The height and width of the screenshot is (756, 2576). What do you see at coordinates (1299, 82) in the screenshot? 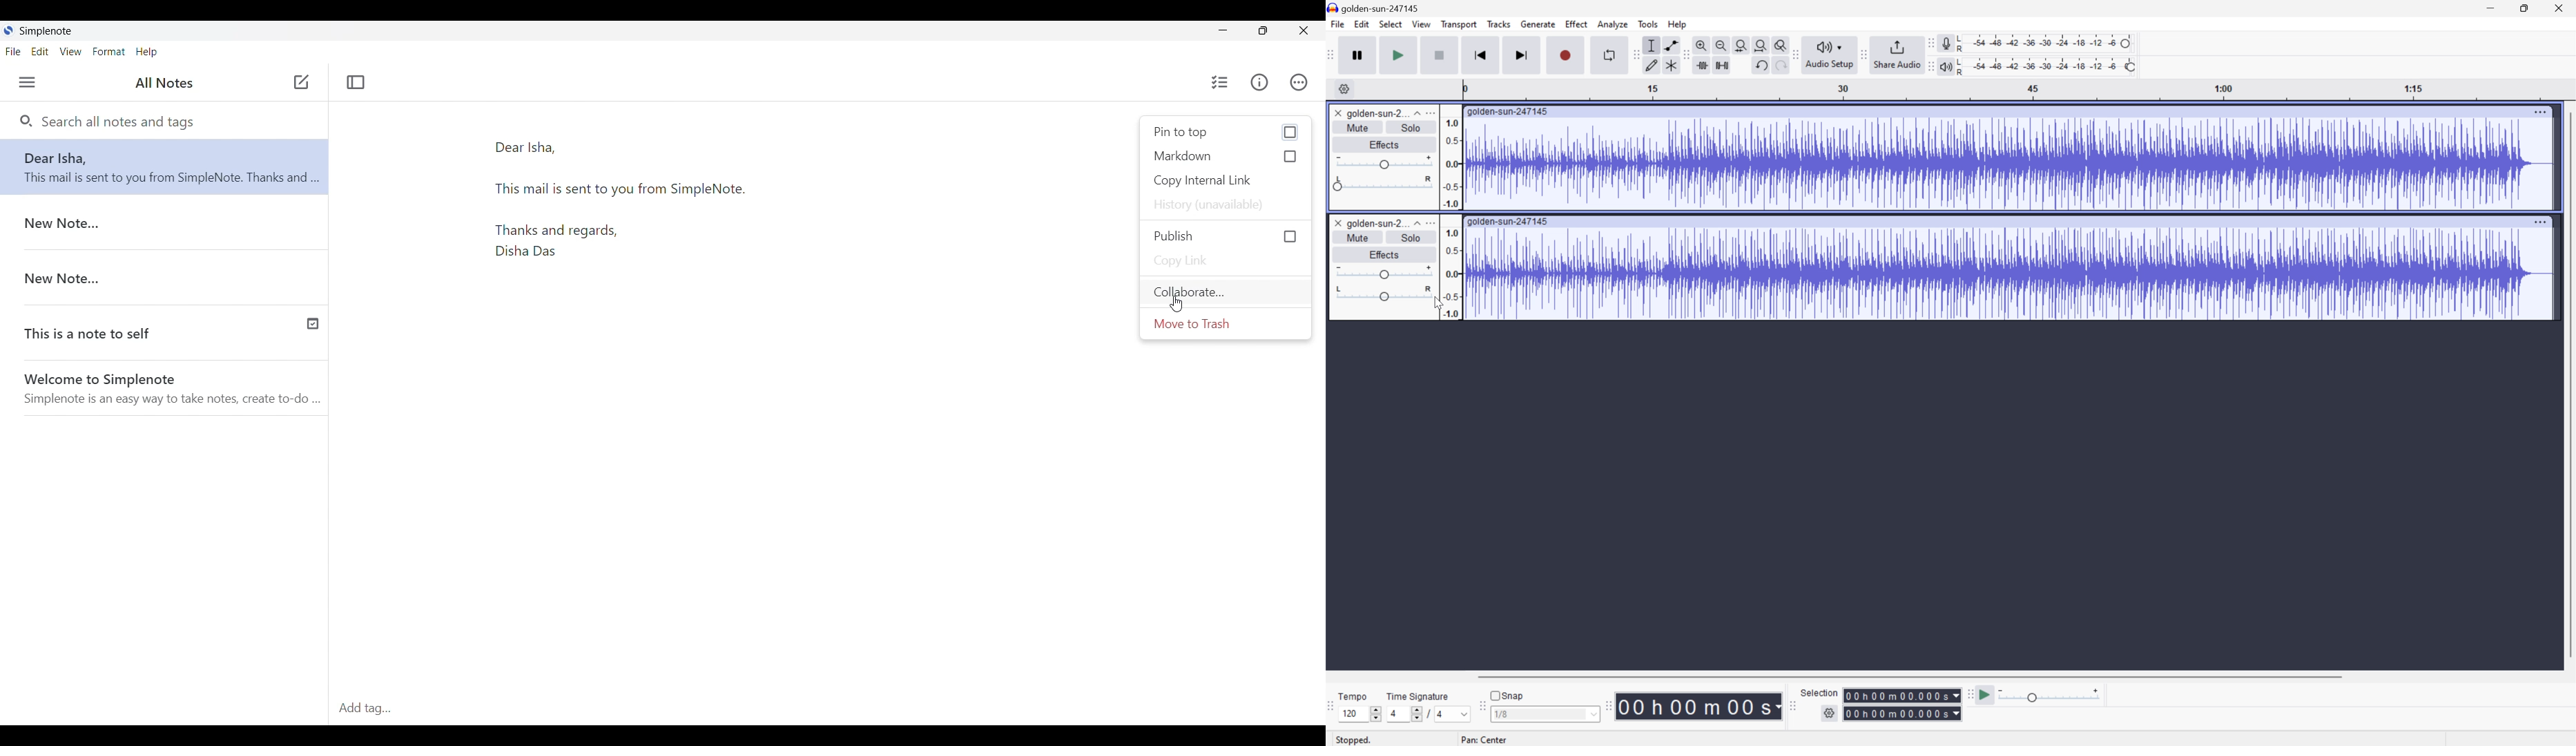
I see `Actions` at bounding box center [1299, 82].